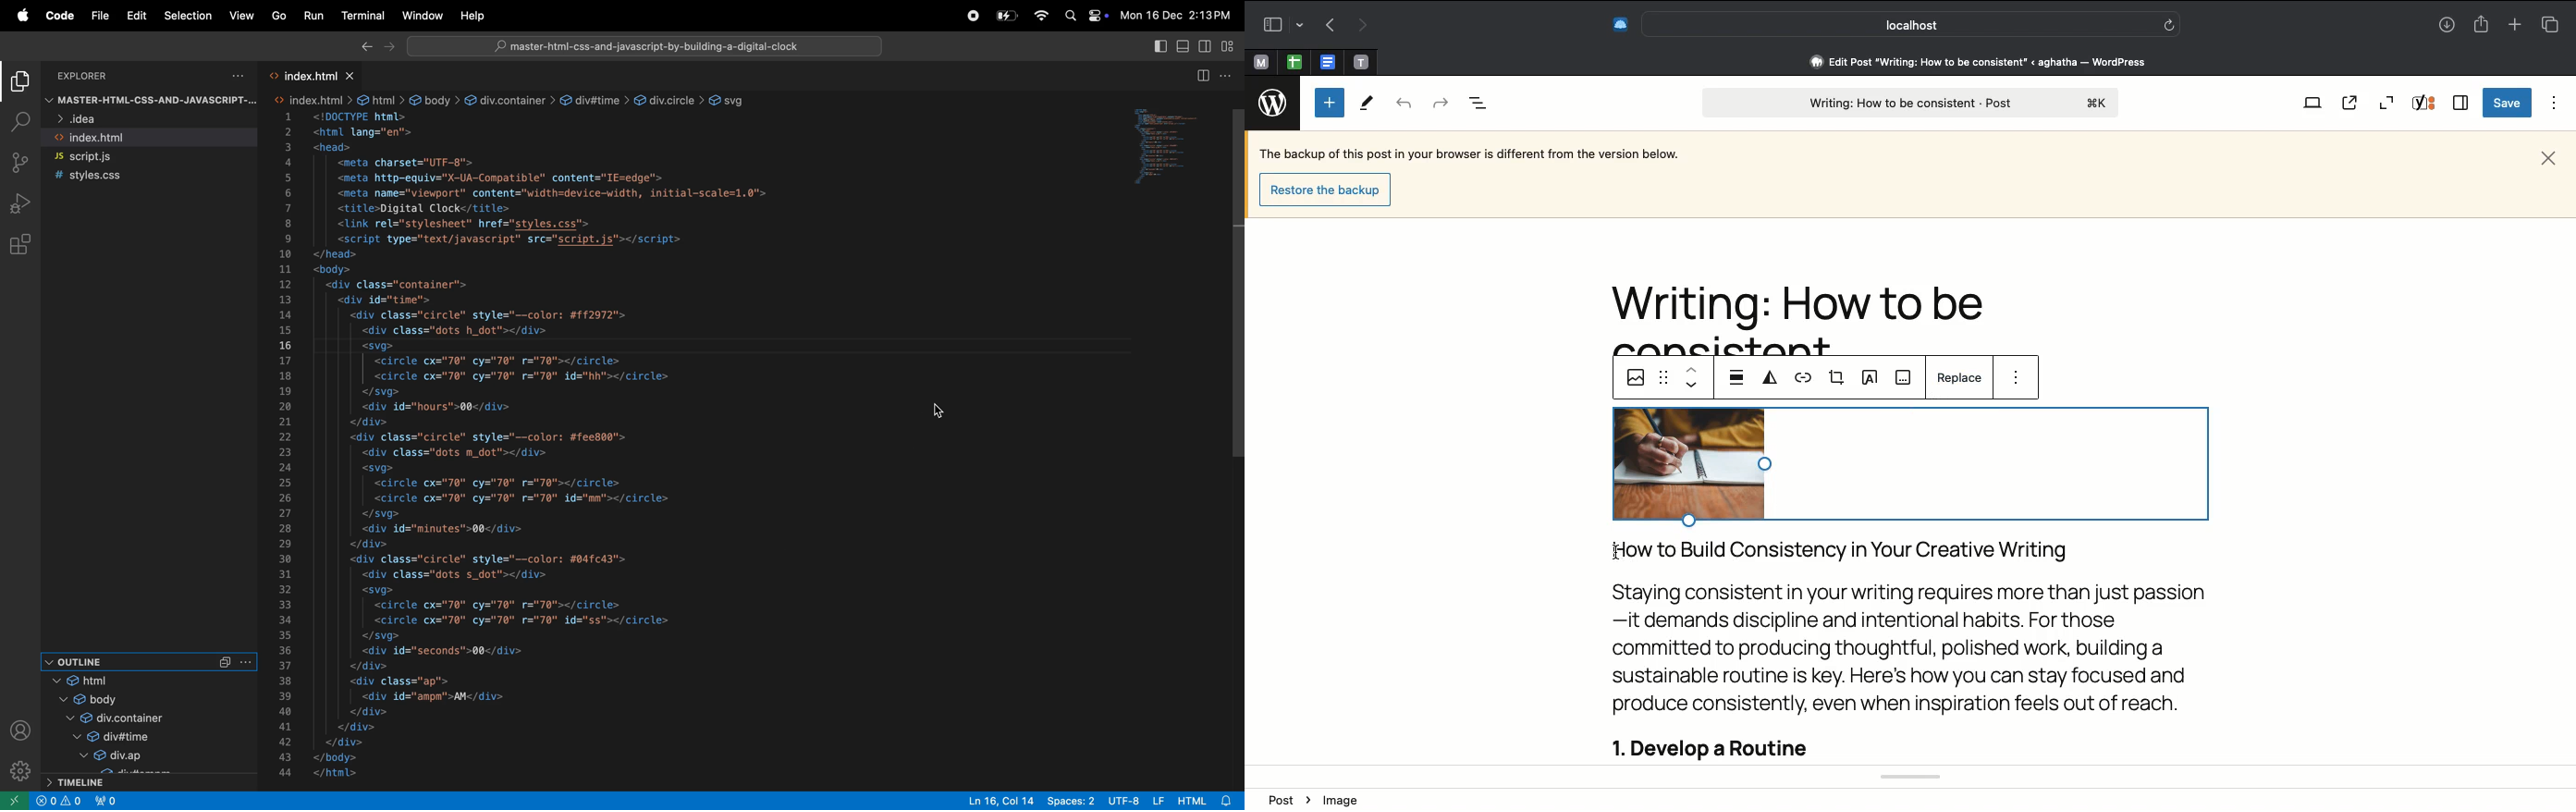  I want to click on Zoom out, so click(2389, 101).